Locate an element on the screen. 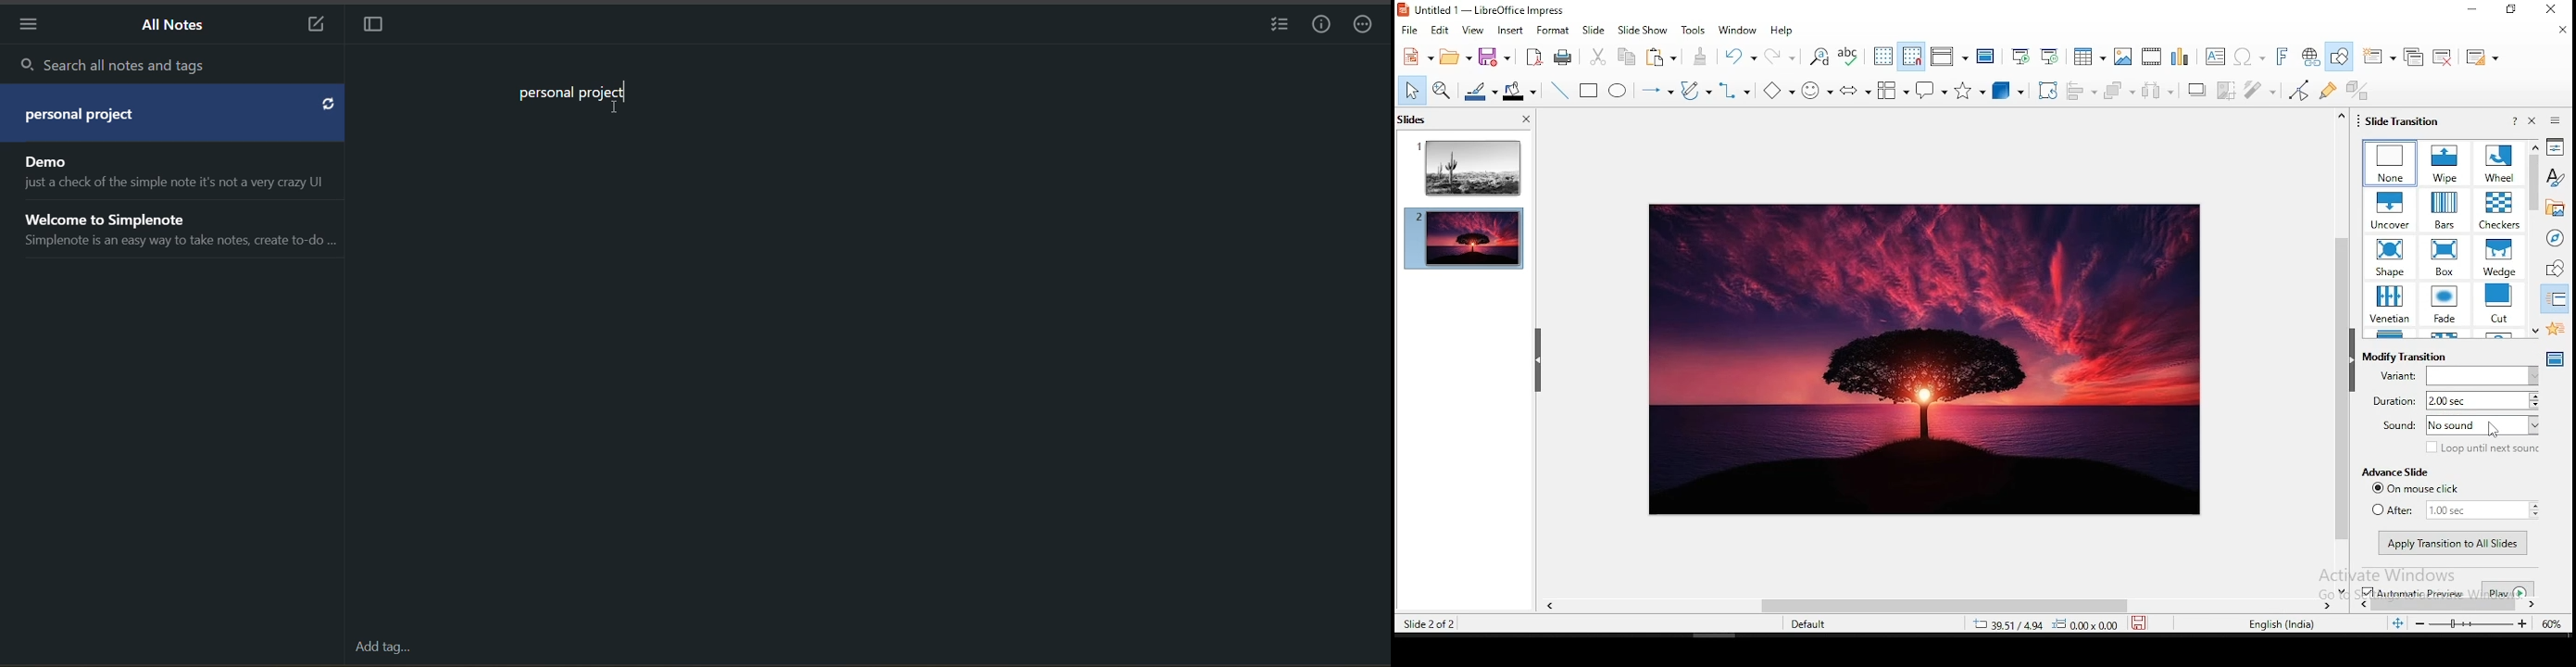 The width and height of the screenshot is (2576, 672). shadow is located at coordinates (2196, 90).